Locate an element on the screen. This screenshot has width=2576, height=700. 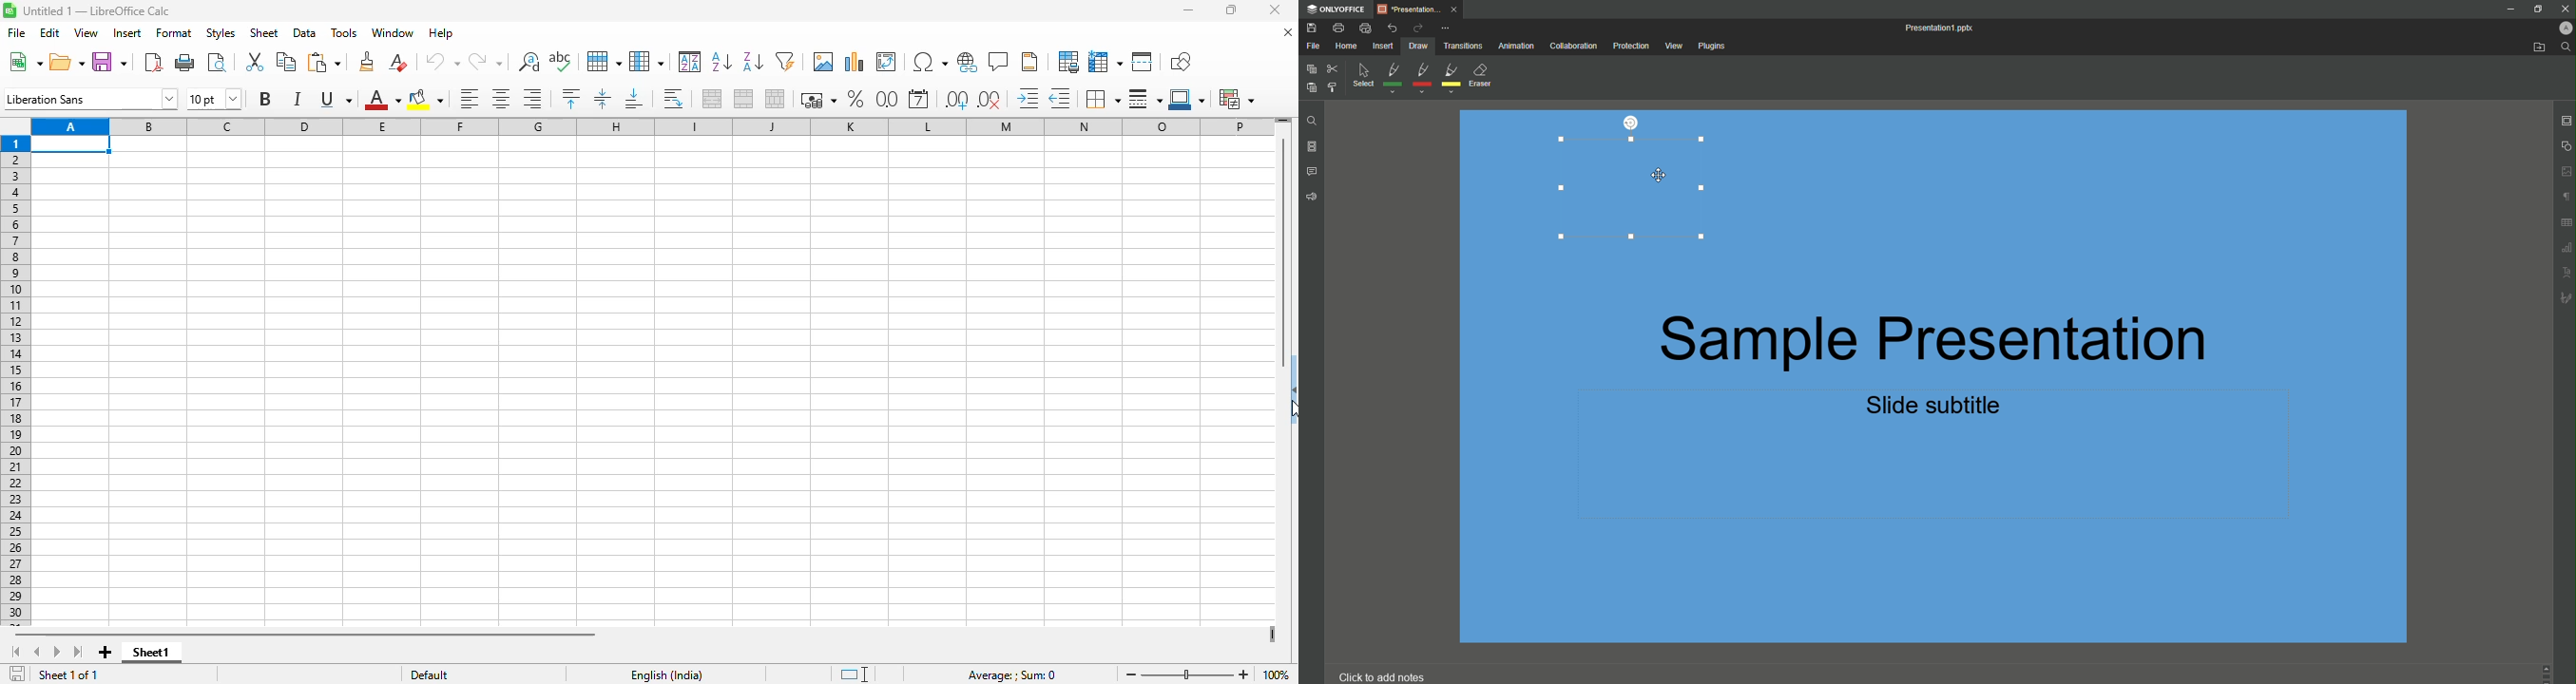
zoom out is located at coordinates (1131, 674).